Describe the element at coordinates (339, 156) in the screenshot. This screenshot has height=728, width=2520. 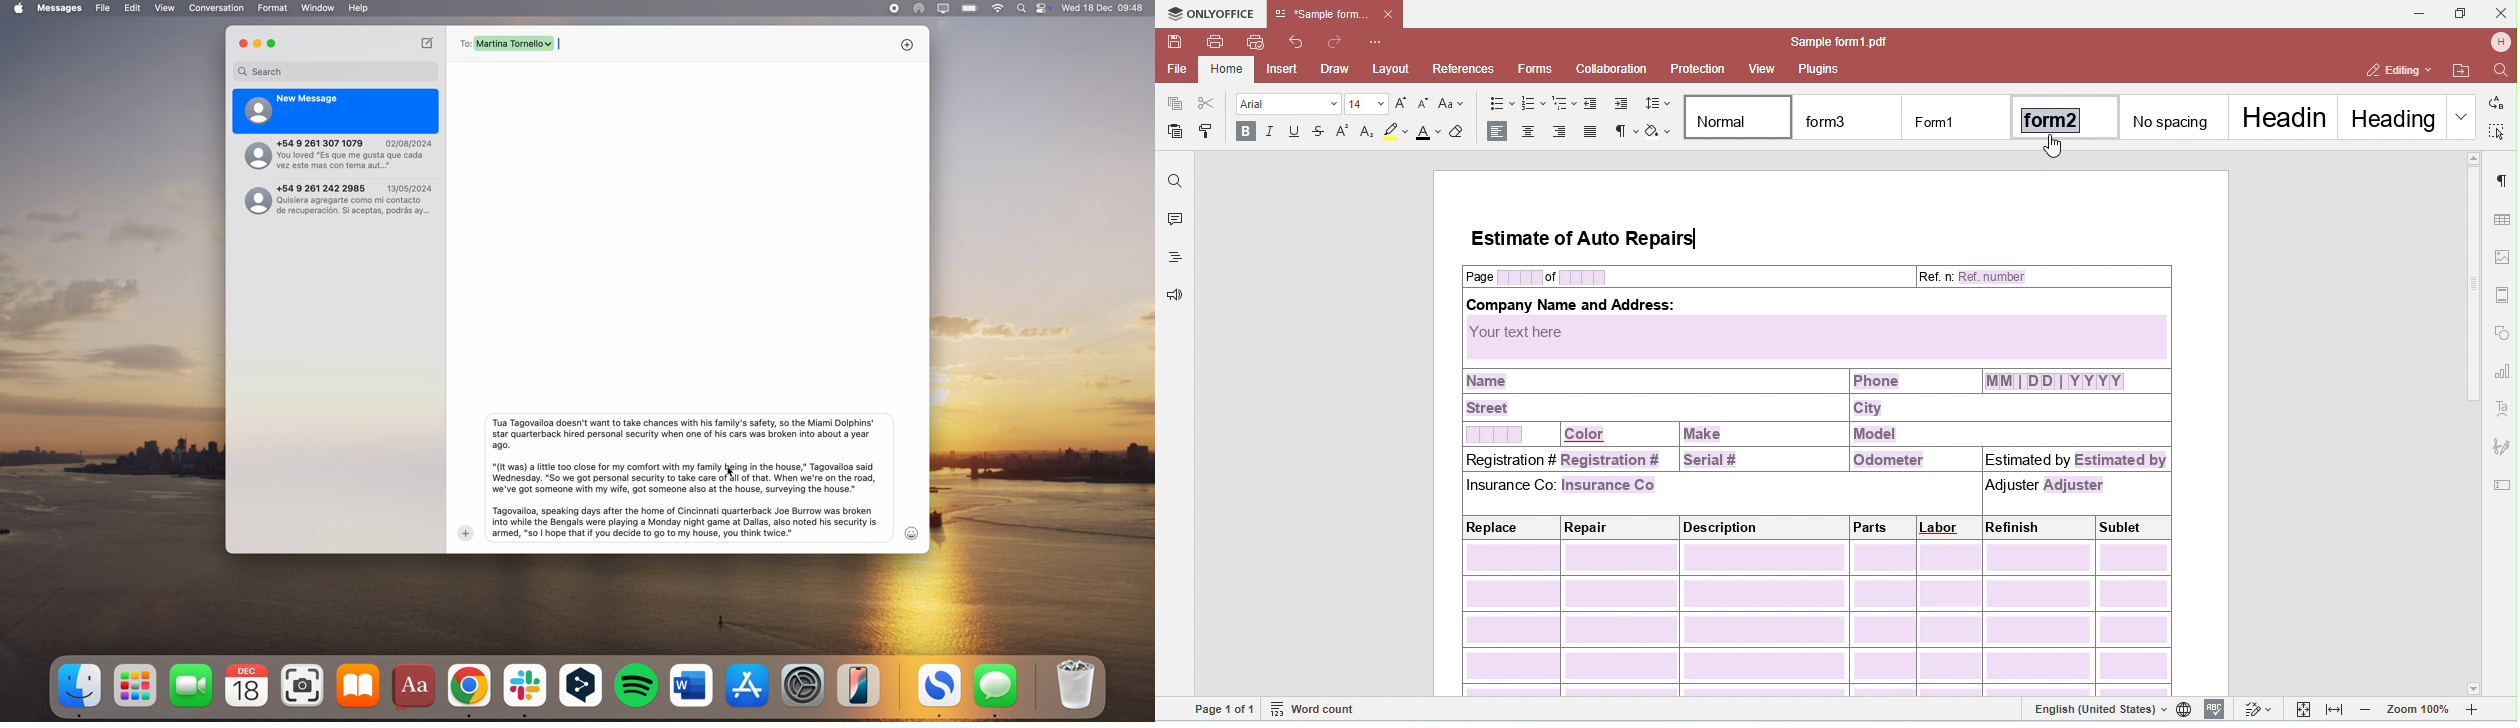
I see `message from +5492613071079` at that location.